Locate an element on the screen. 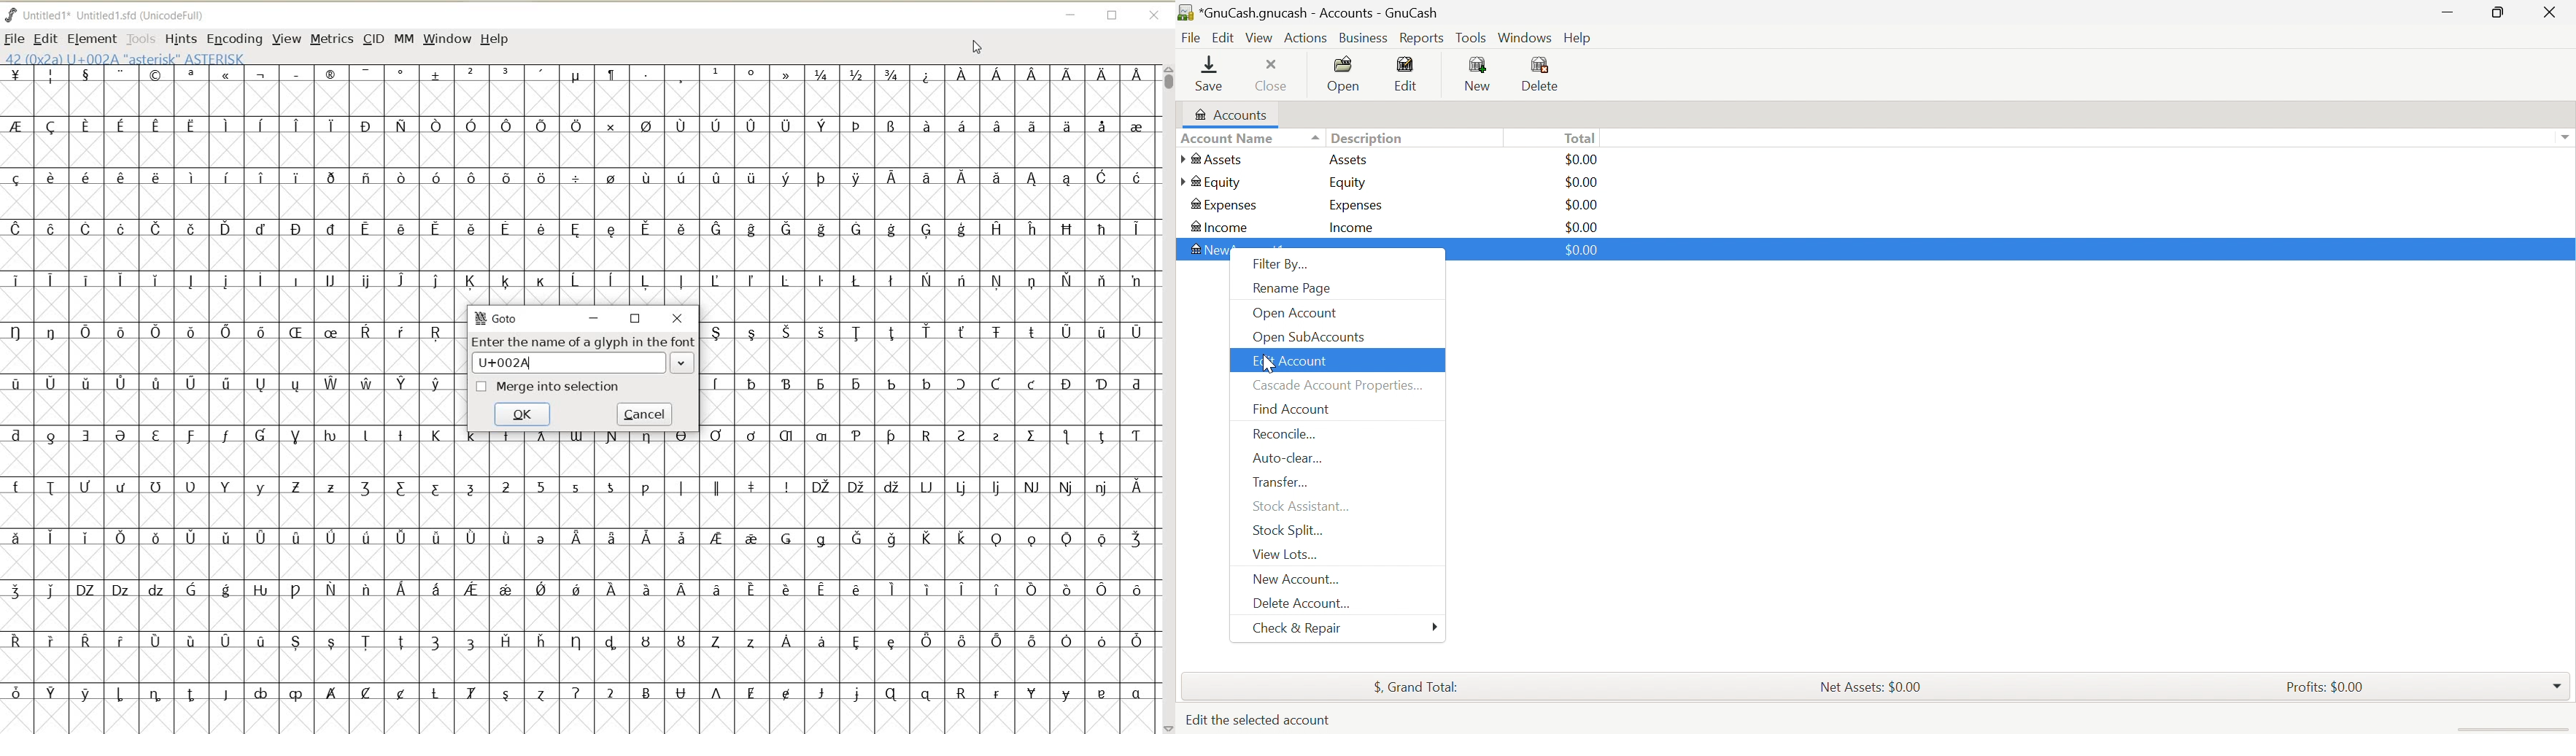 The width and height of the screenshot is (2576, 756). minimize is located at coordinates (593, 318).